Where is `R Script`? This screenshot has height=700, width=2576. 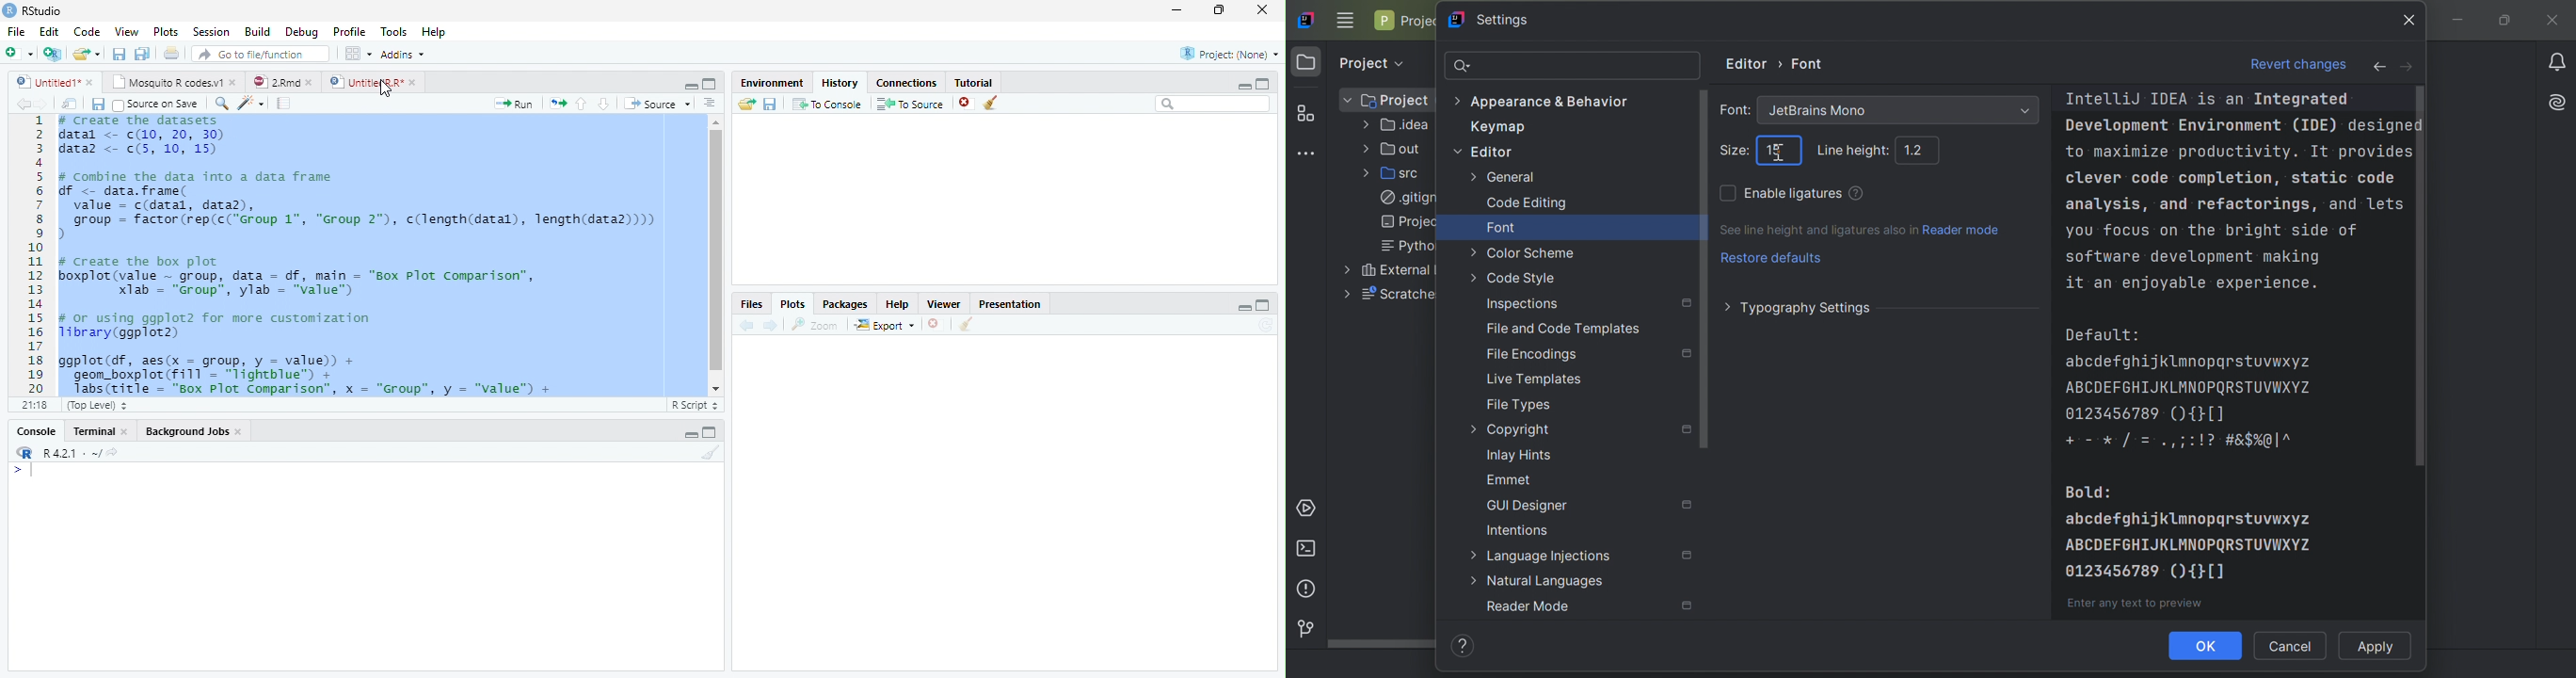 R Script is located at coordinates (695, 406).